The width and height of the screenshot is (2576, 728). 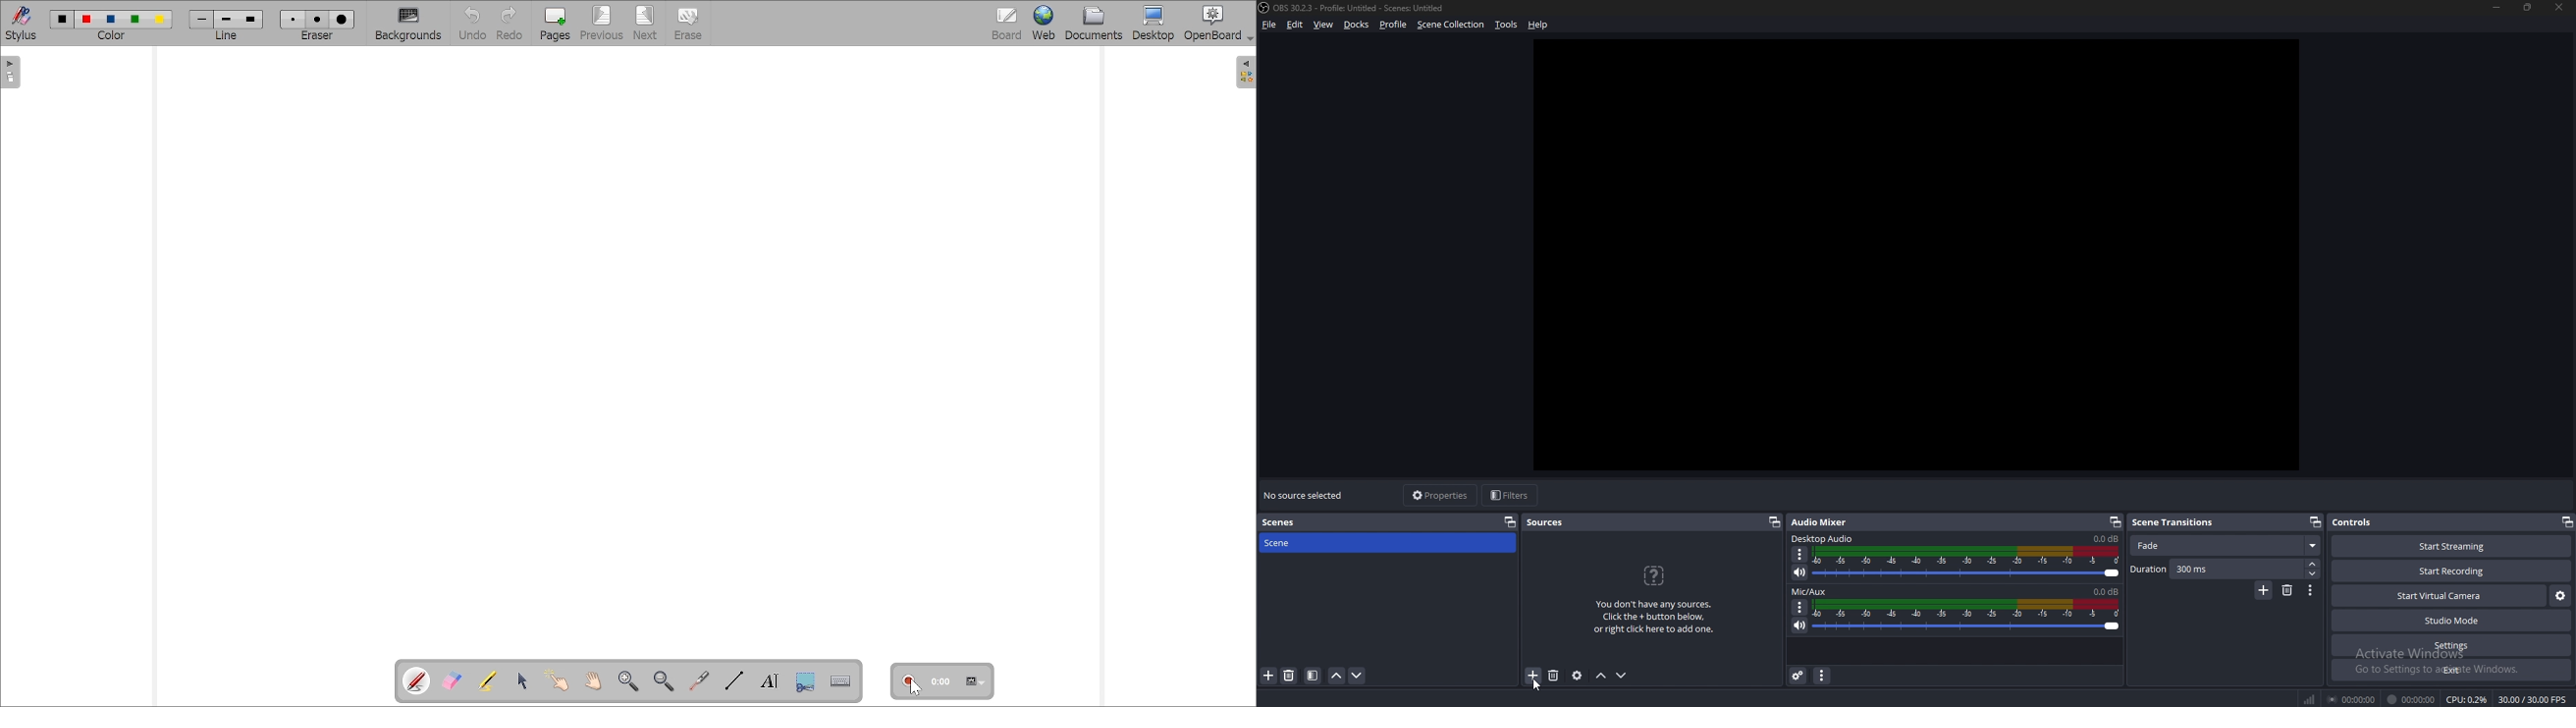 I want to click on mic sound, so click(x=2106, y=590).